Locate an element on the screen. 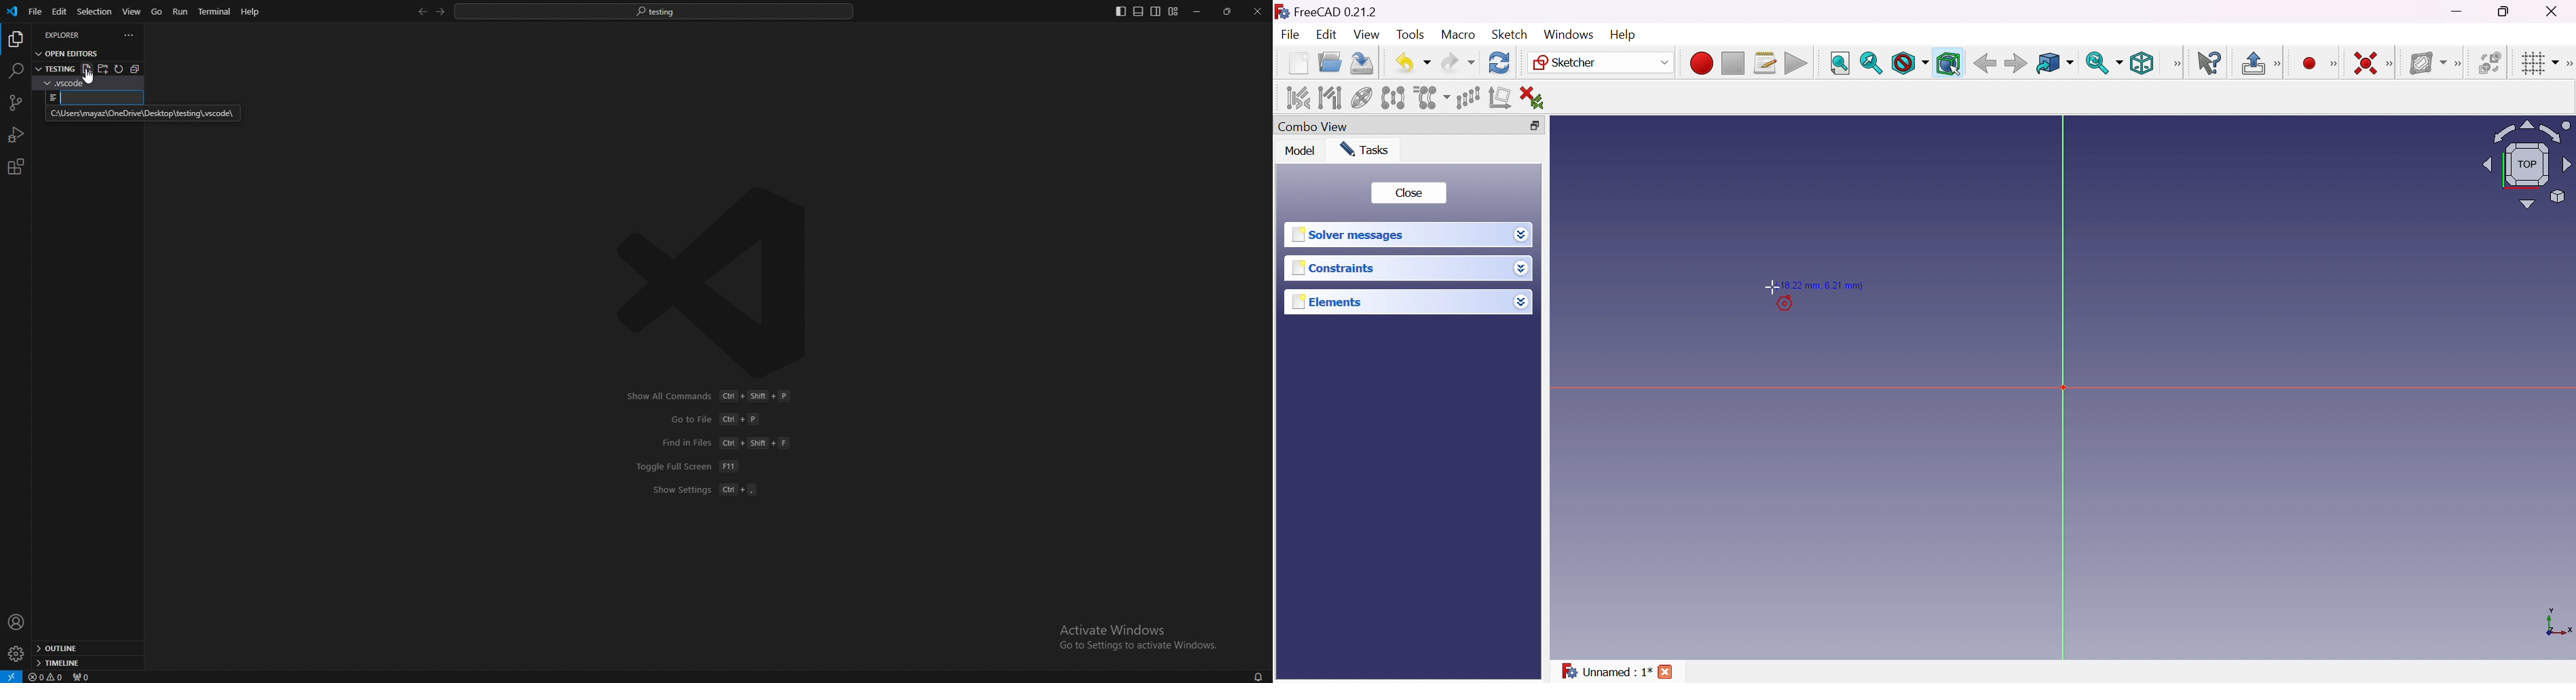 The image size is (2576, 700). Symmetry is located at coordinates (1394, 98).